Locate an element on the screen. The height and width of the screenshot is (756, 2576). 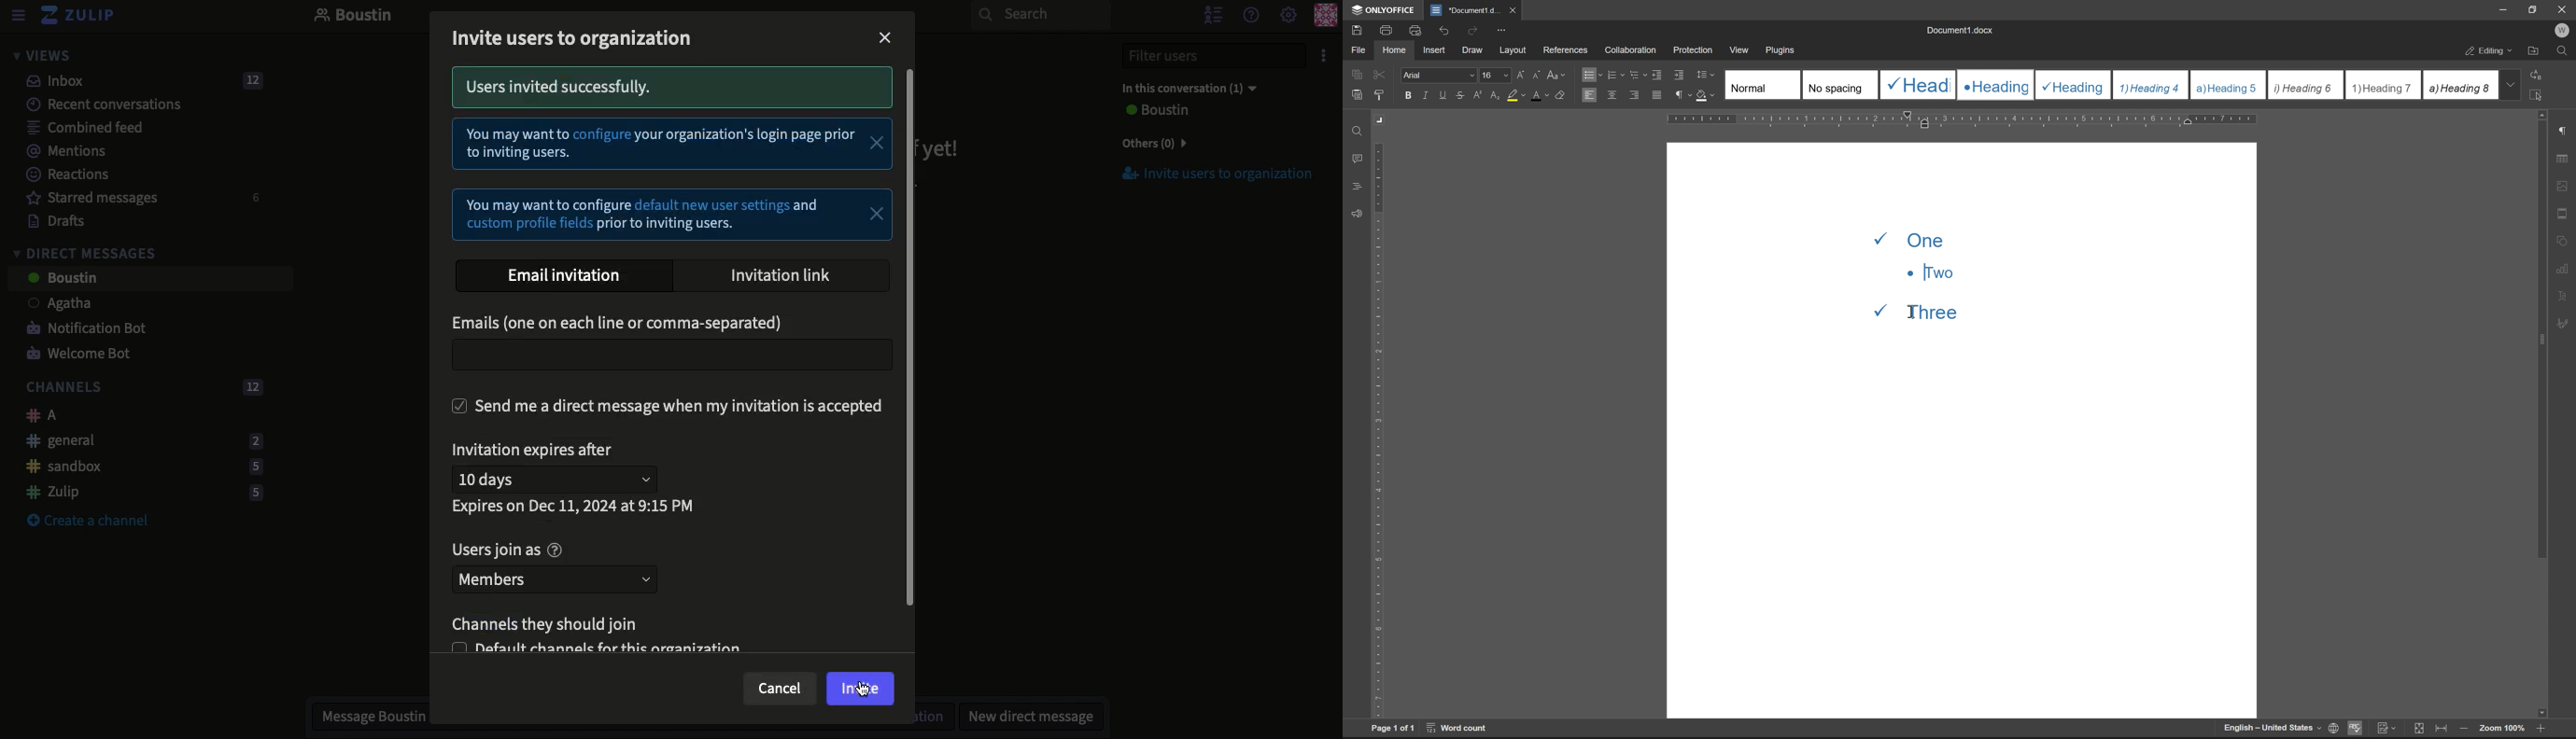
paragraph is located at coordinates (1682, 94).